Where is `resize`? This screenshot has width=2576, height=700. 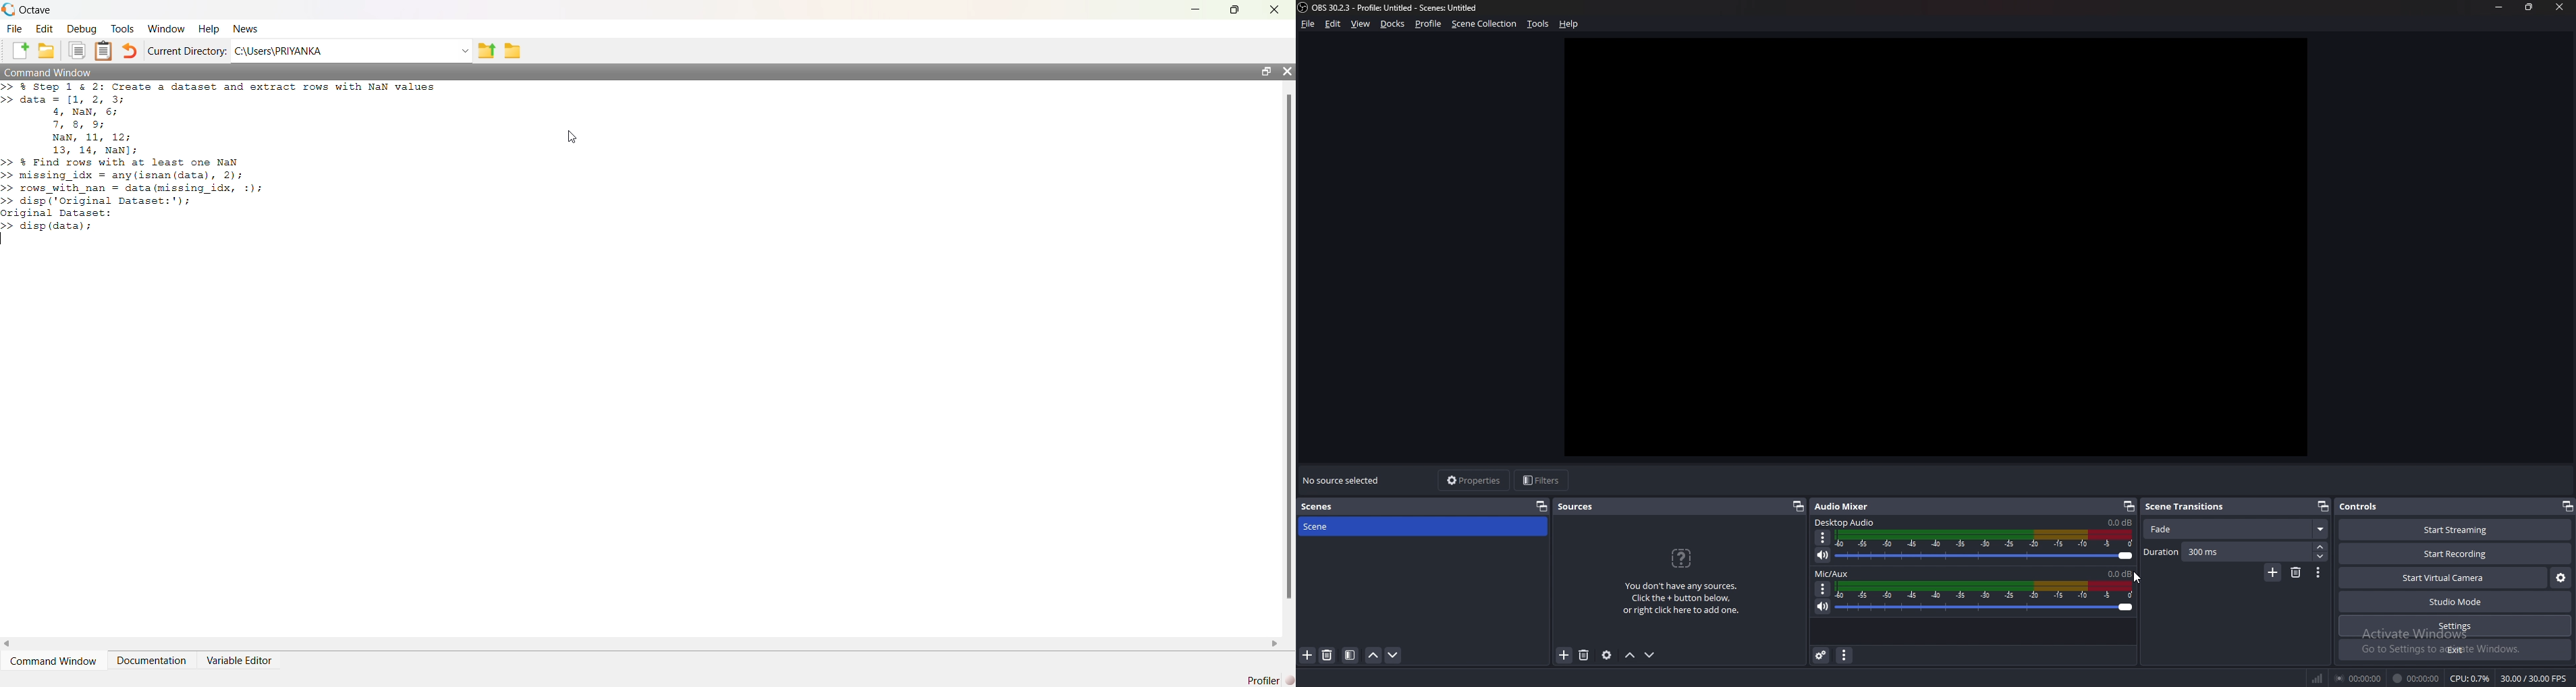 resize is located at coordinates (2530, 6).